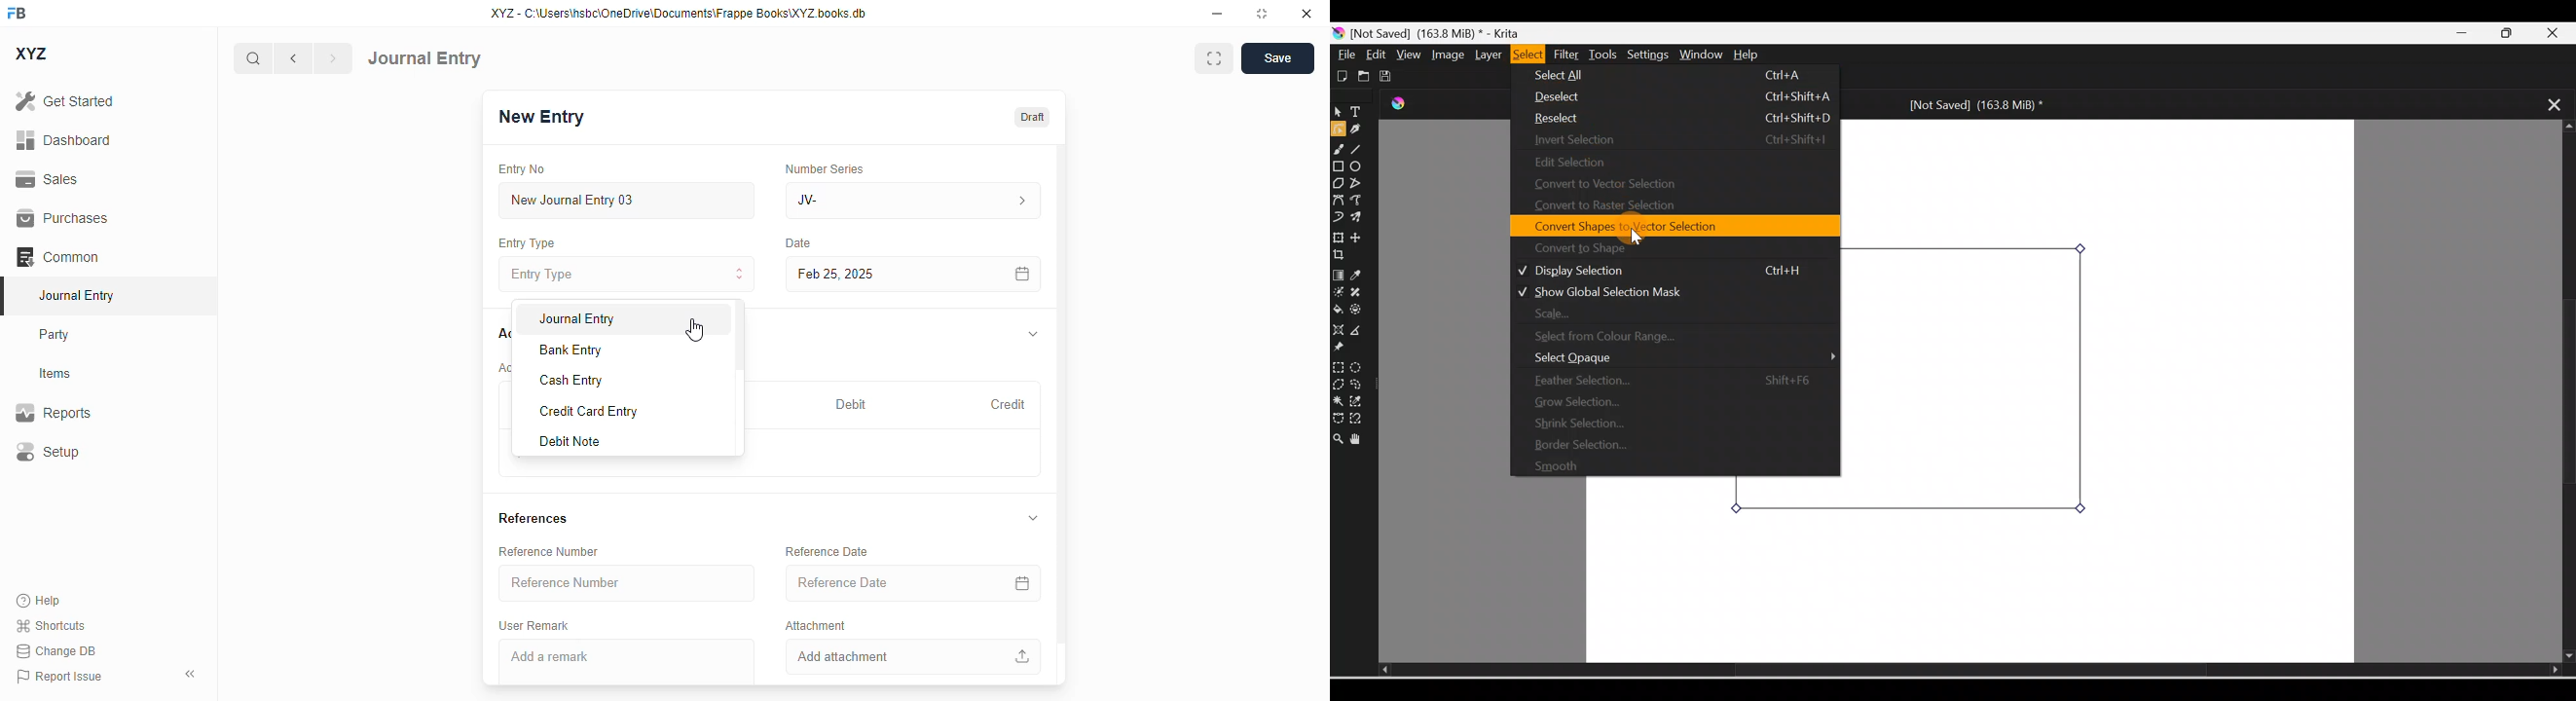 The height and width of the screenshot is (728, 2576). What do you see at coordinates (293, 58) in the screenshot?
I see `previous` at bounding box center [293, 58].